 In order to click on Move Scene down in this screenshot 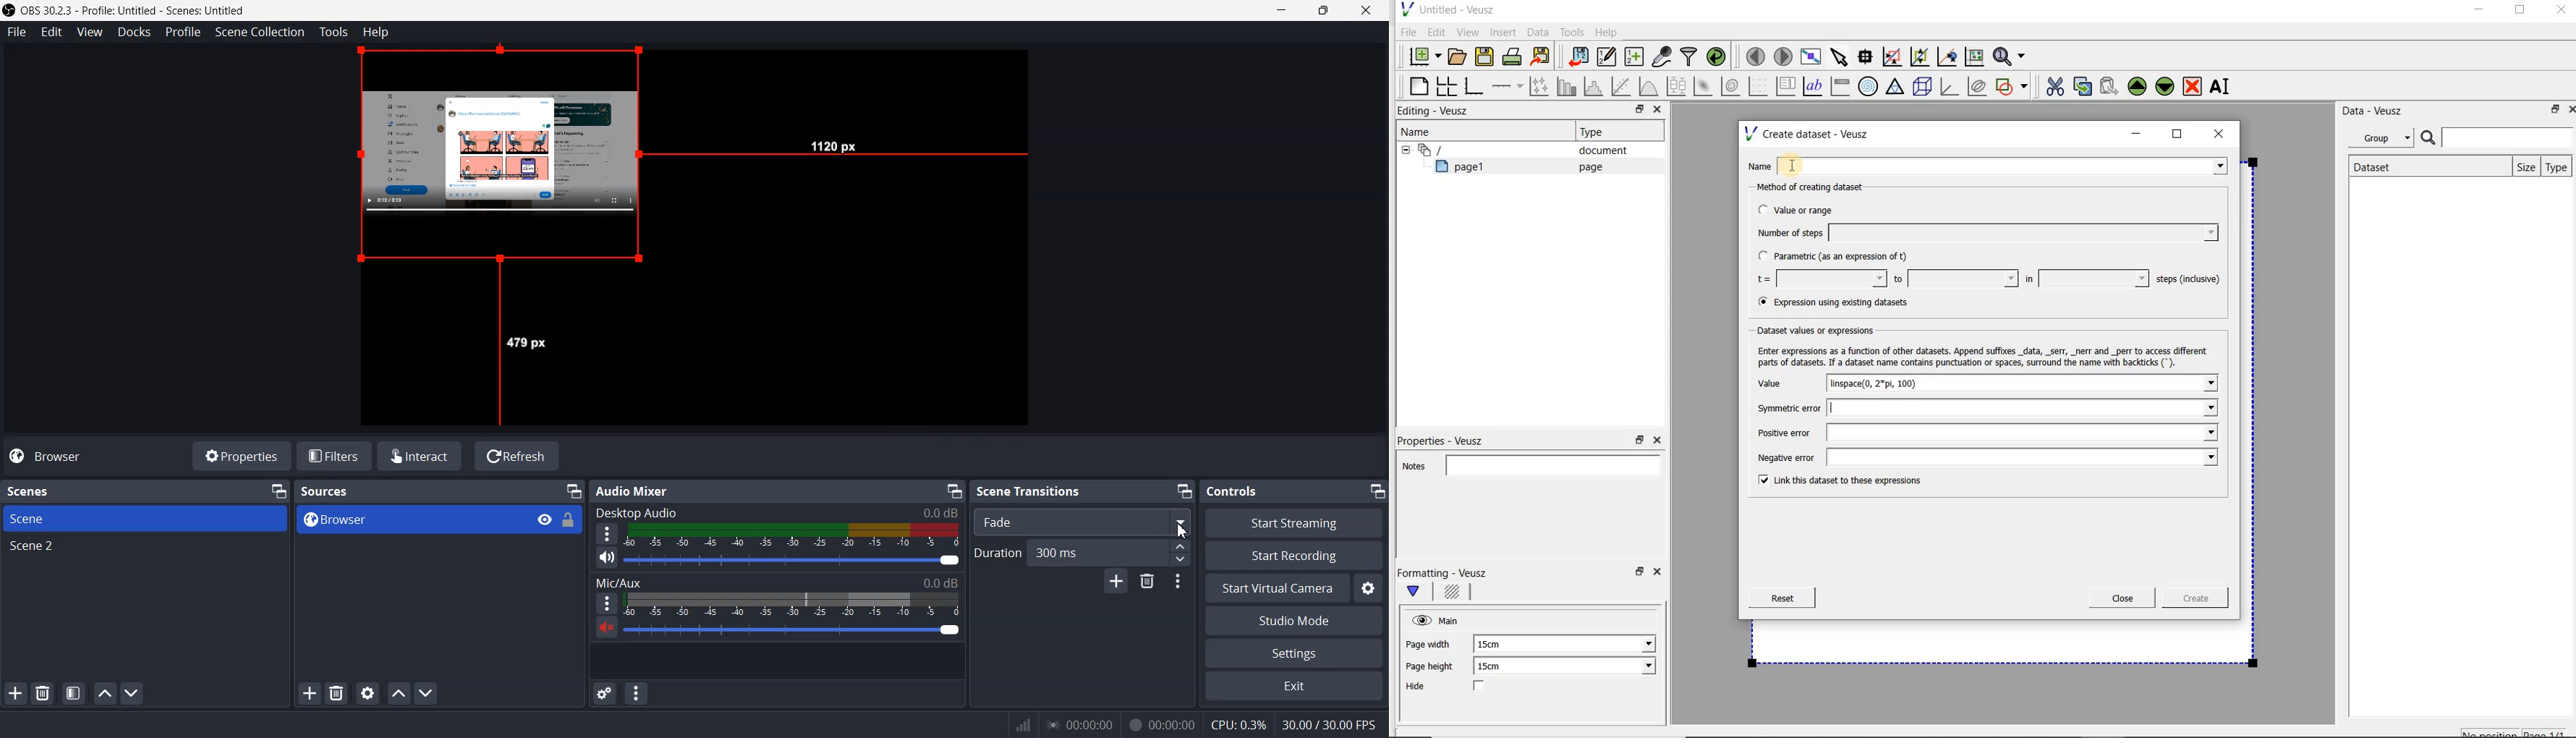, I will do `click(133, 692)`.